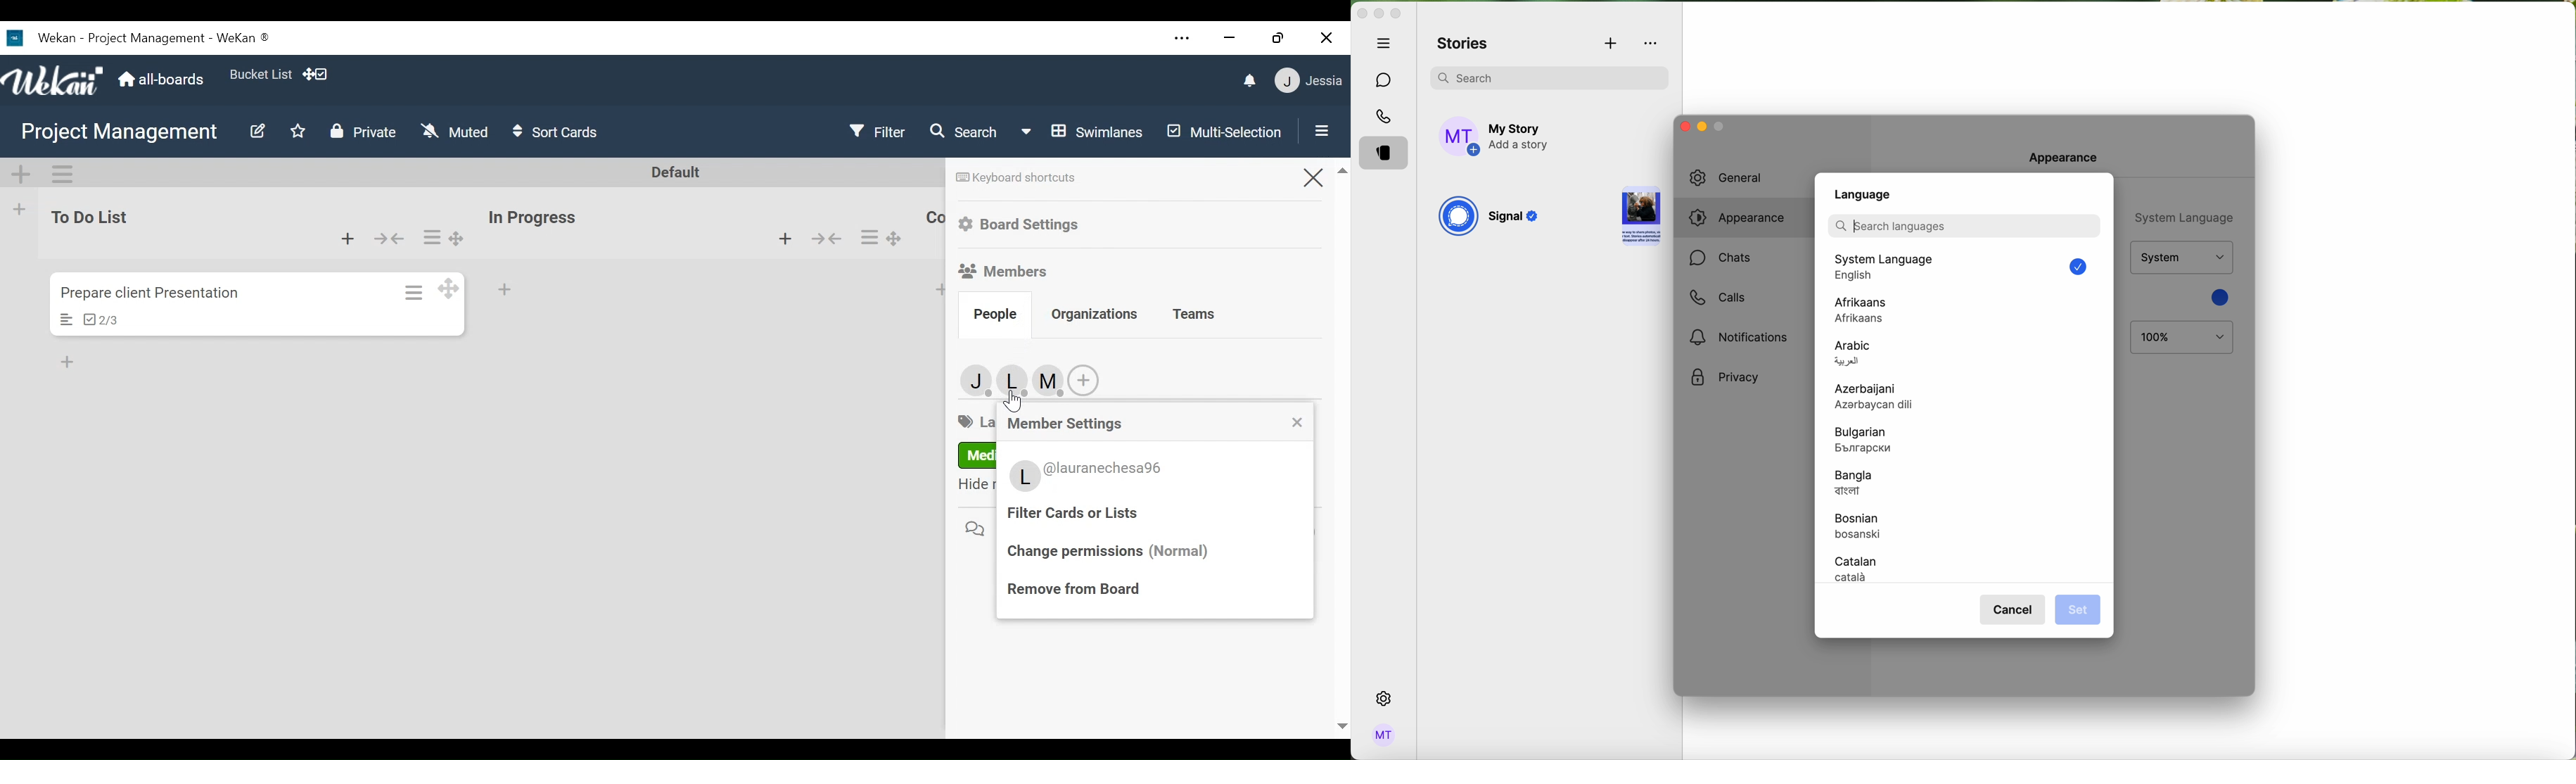 The height and width of the screenshot is (784, 2576). Describe the element at coordinates (1229, 38) in the screenshot. I see `minimie` at that location.